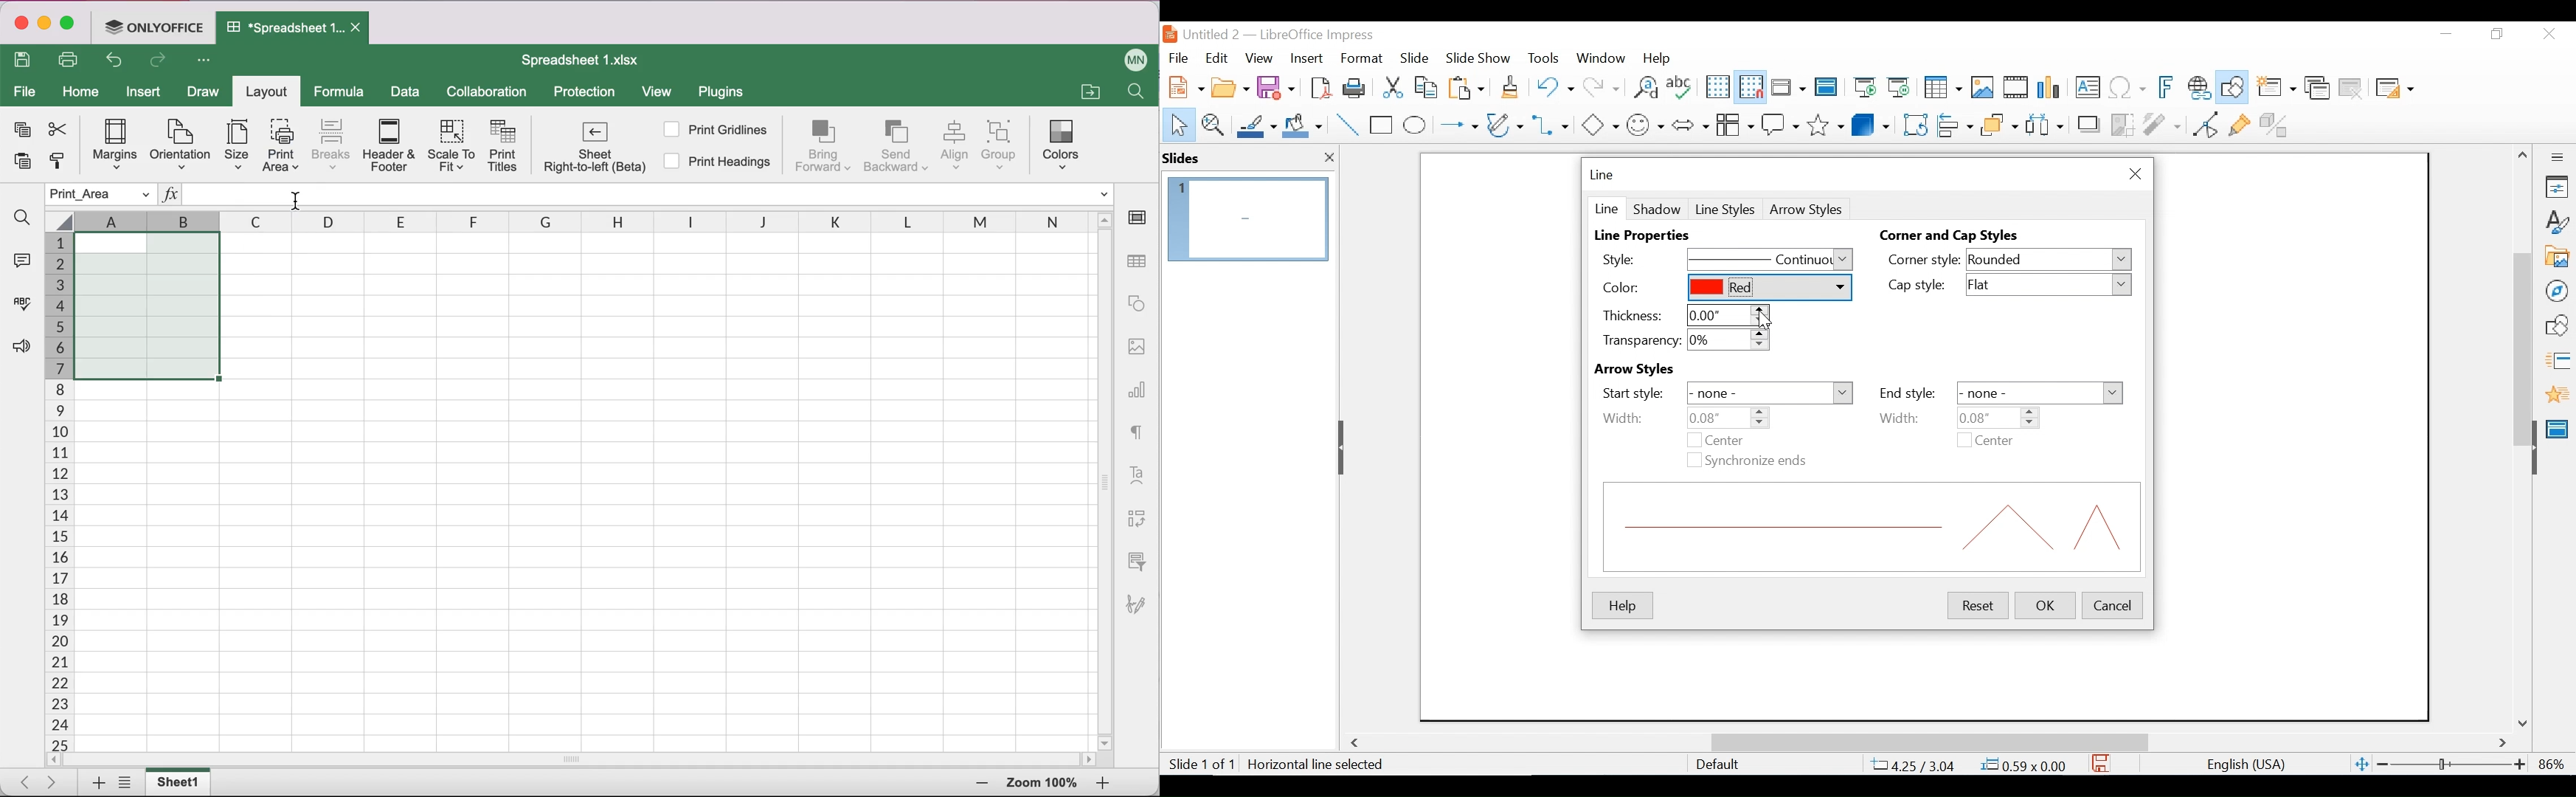  I want to click on Print area, so click(281, 145).